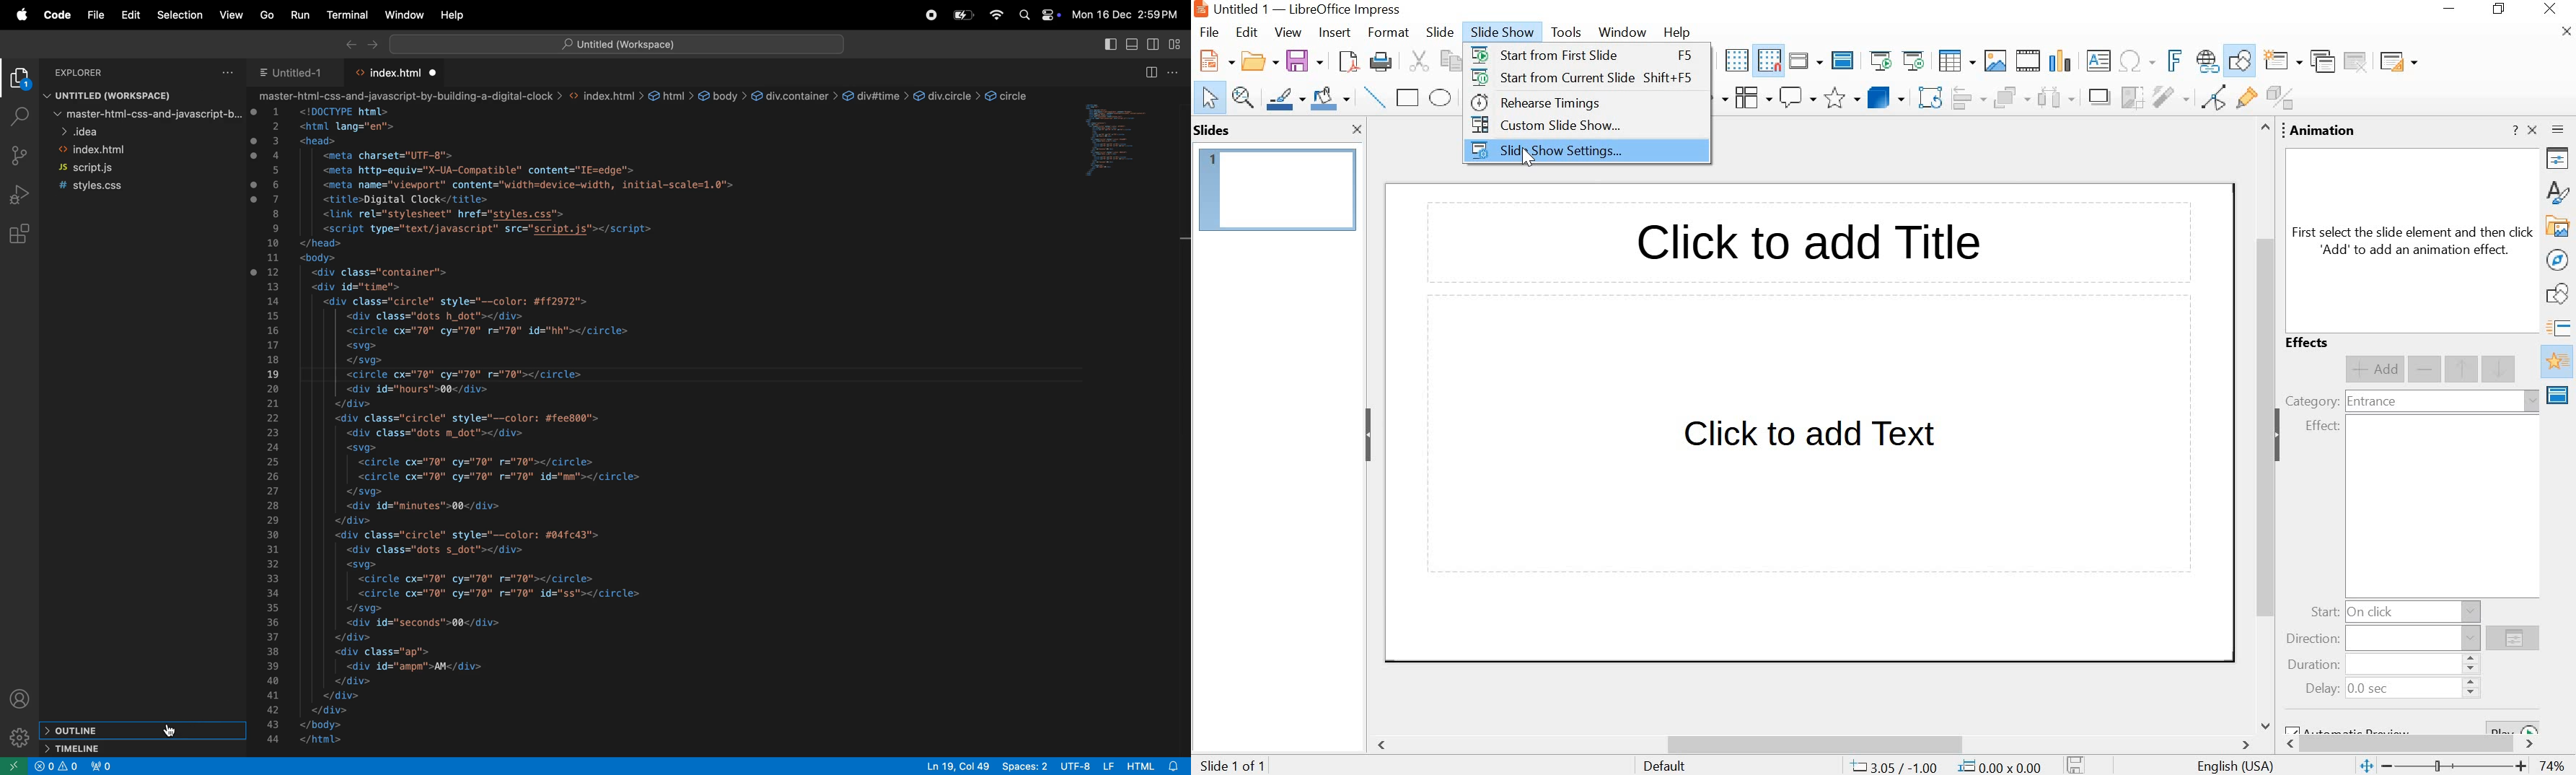 This screenshot has height=784, width=2576. What do you see at coordinates (1552, 77) in the screenshot?
I see `start from current slide` at bounding box center [1552, 77].